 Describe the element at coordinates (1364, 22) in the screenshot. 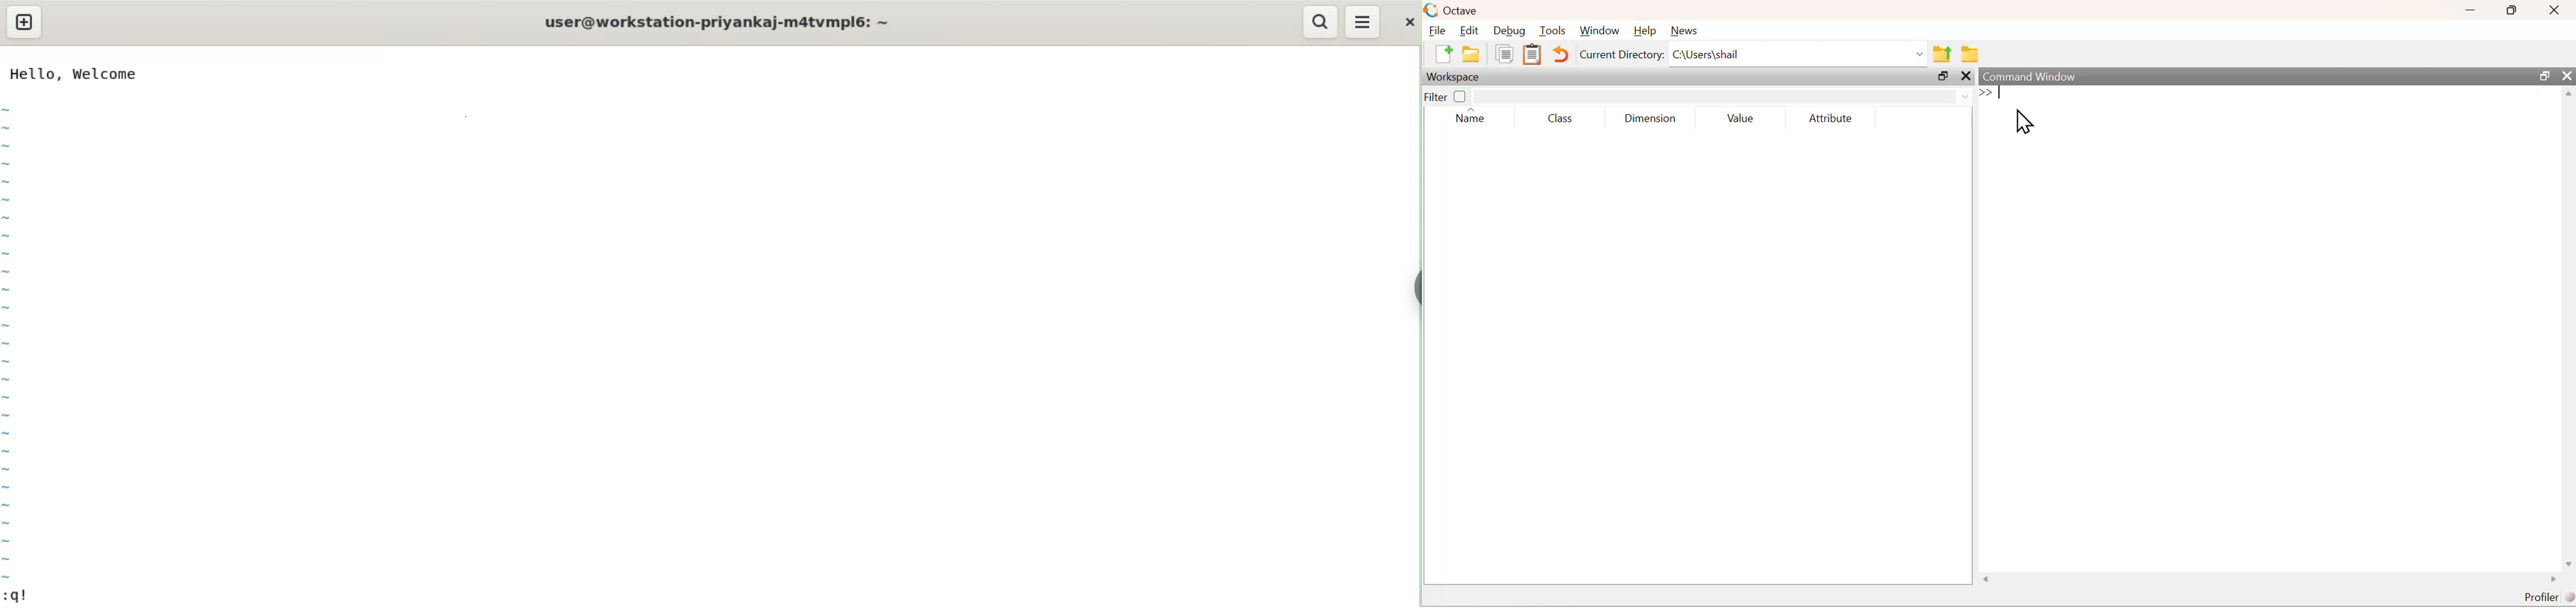

I see `menu` at that location.